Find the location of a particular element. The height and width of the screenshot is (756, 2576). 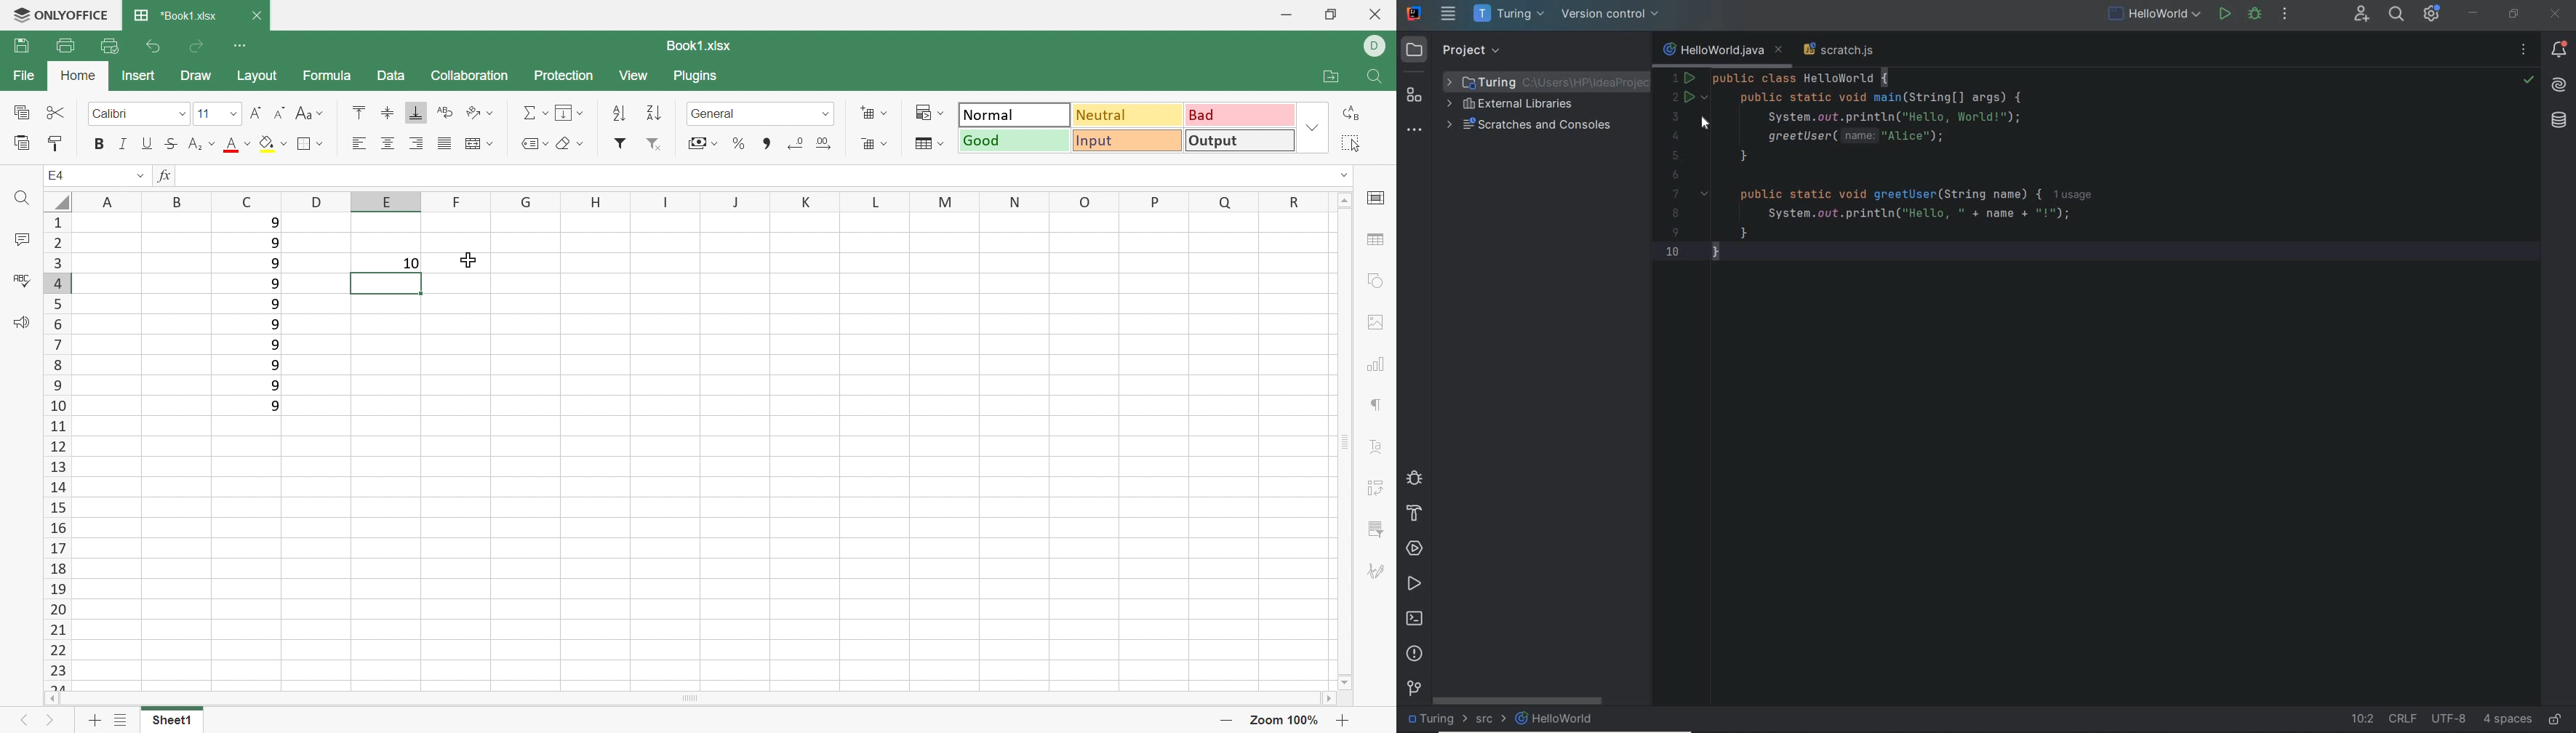

Protection is located at coordinates (569, 79).